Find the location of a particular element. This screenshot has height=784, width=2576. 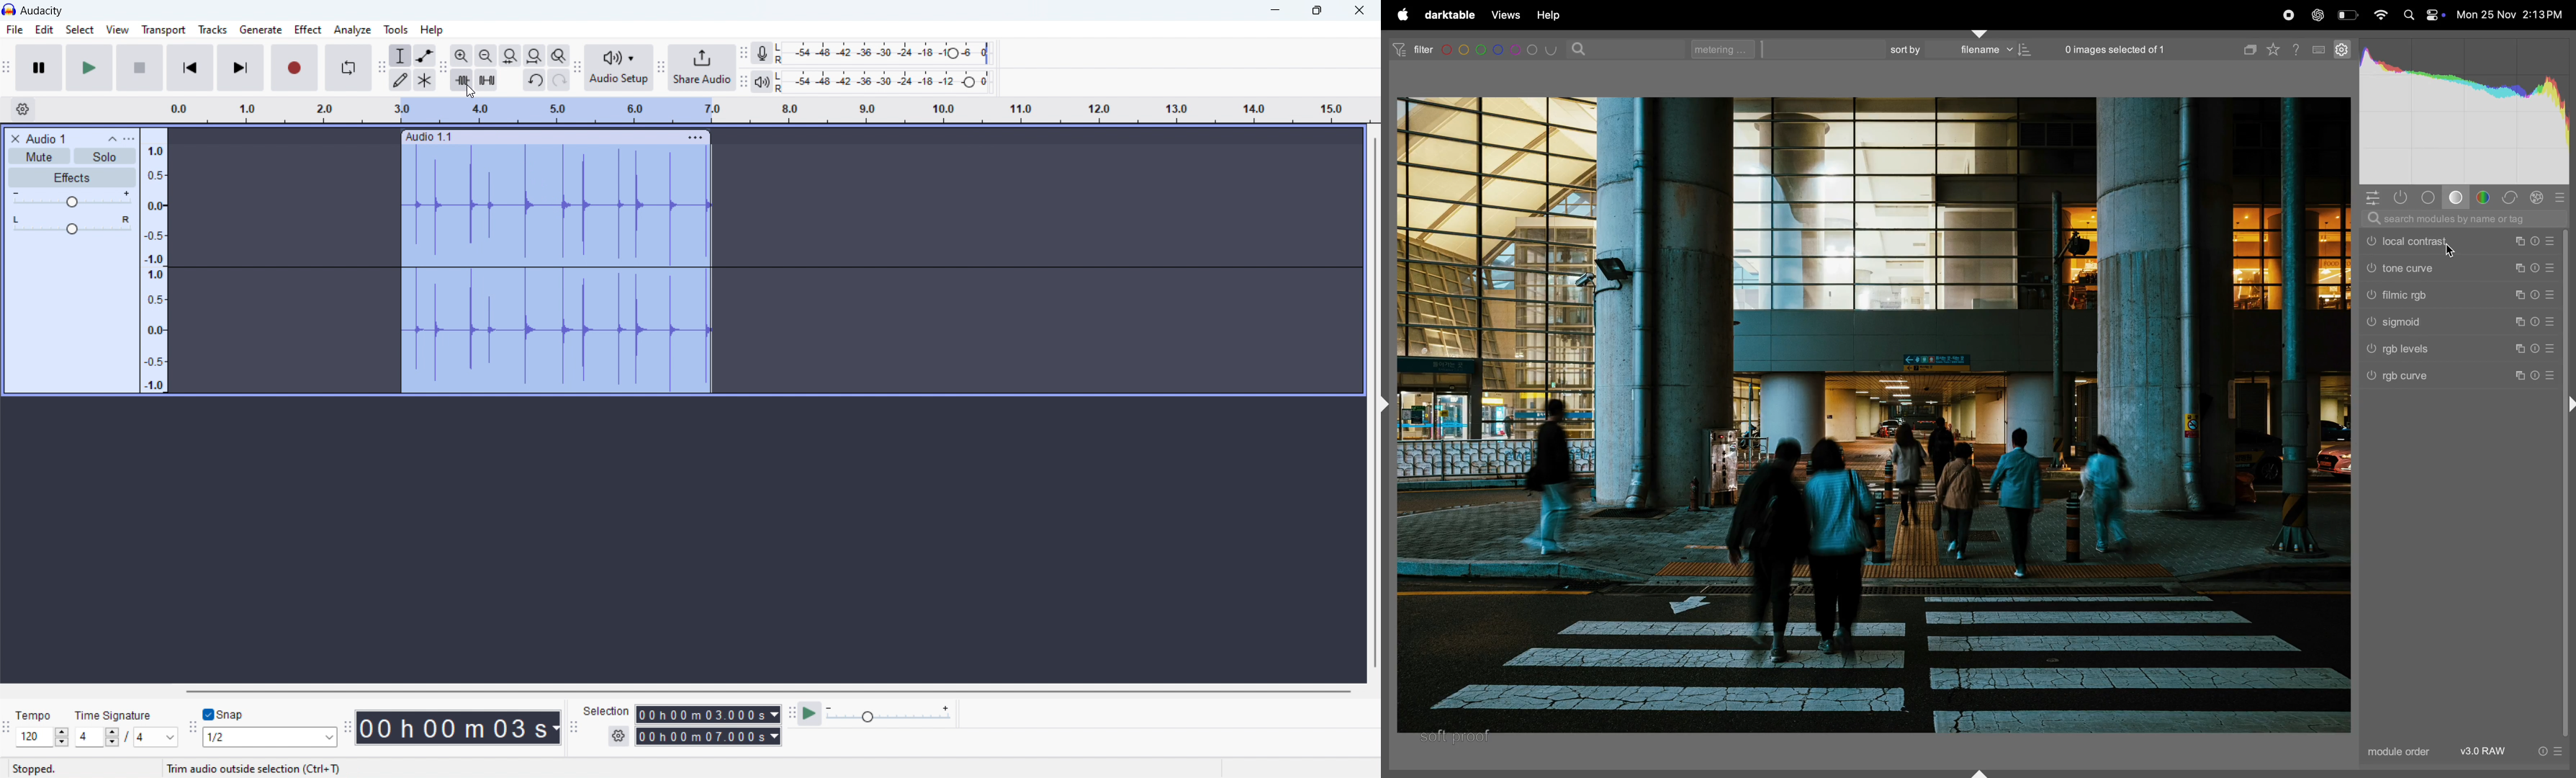

quick acesss panel is located at coordinates (2373, 197).